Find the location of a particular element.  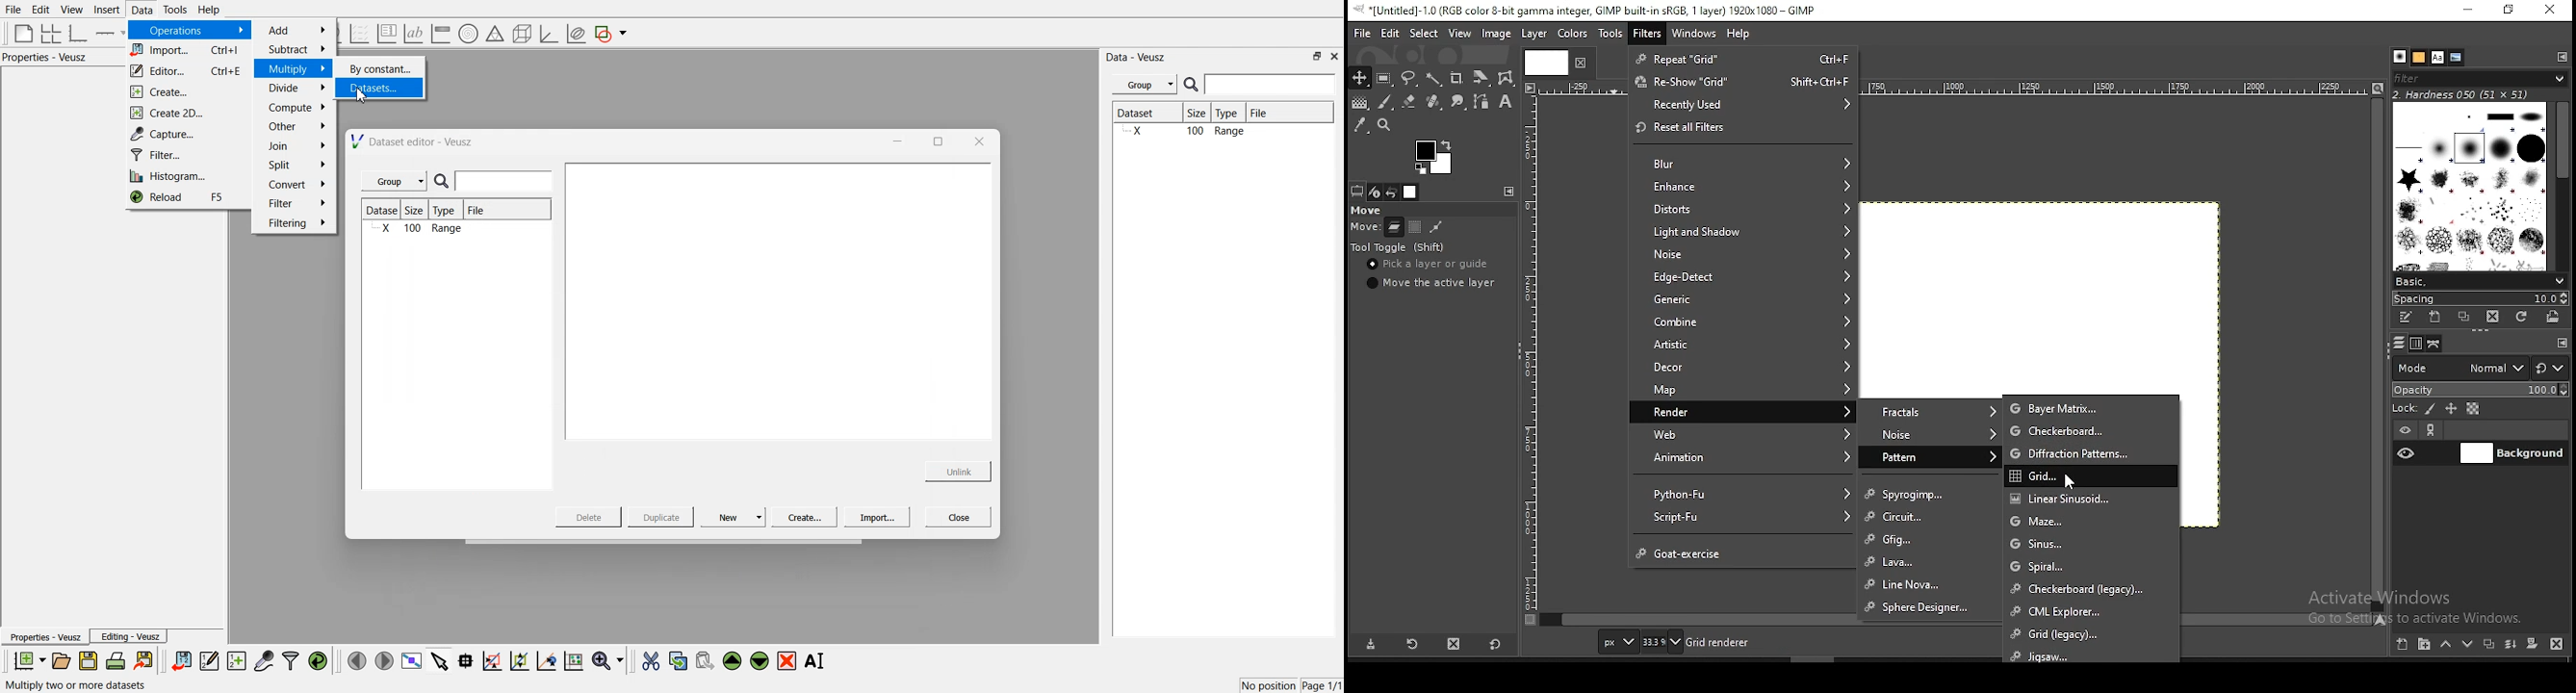

Convert is located at coordinates (295, 184).